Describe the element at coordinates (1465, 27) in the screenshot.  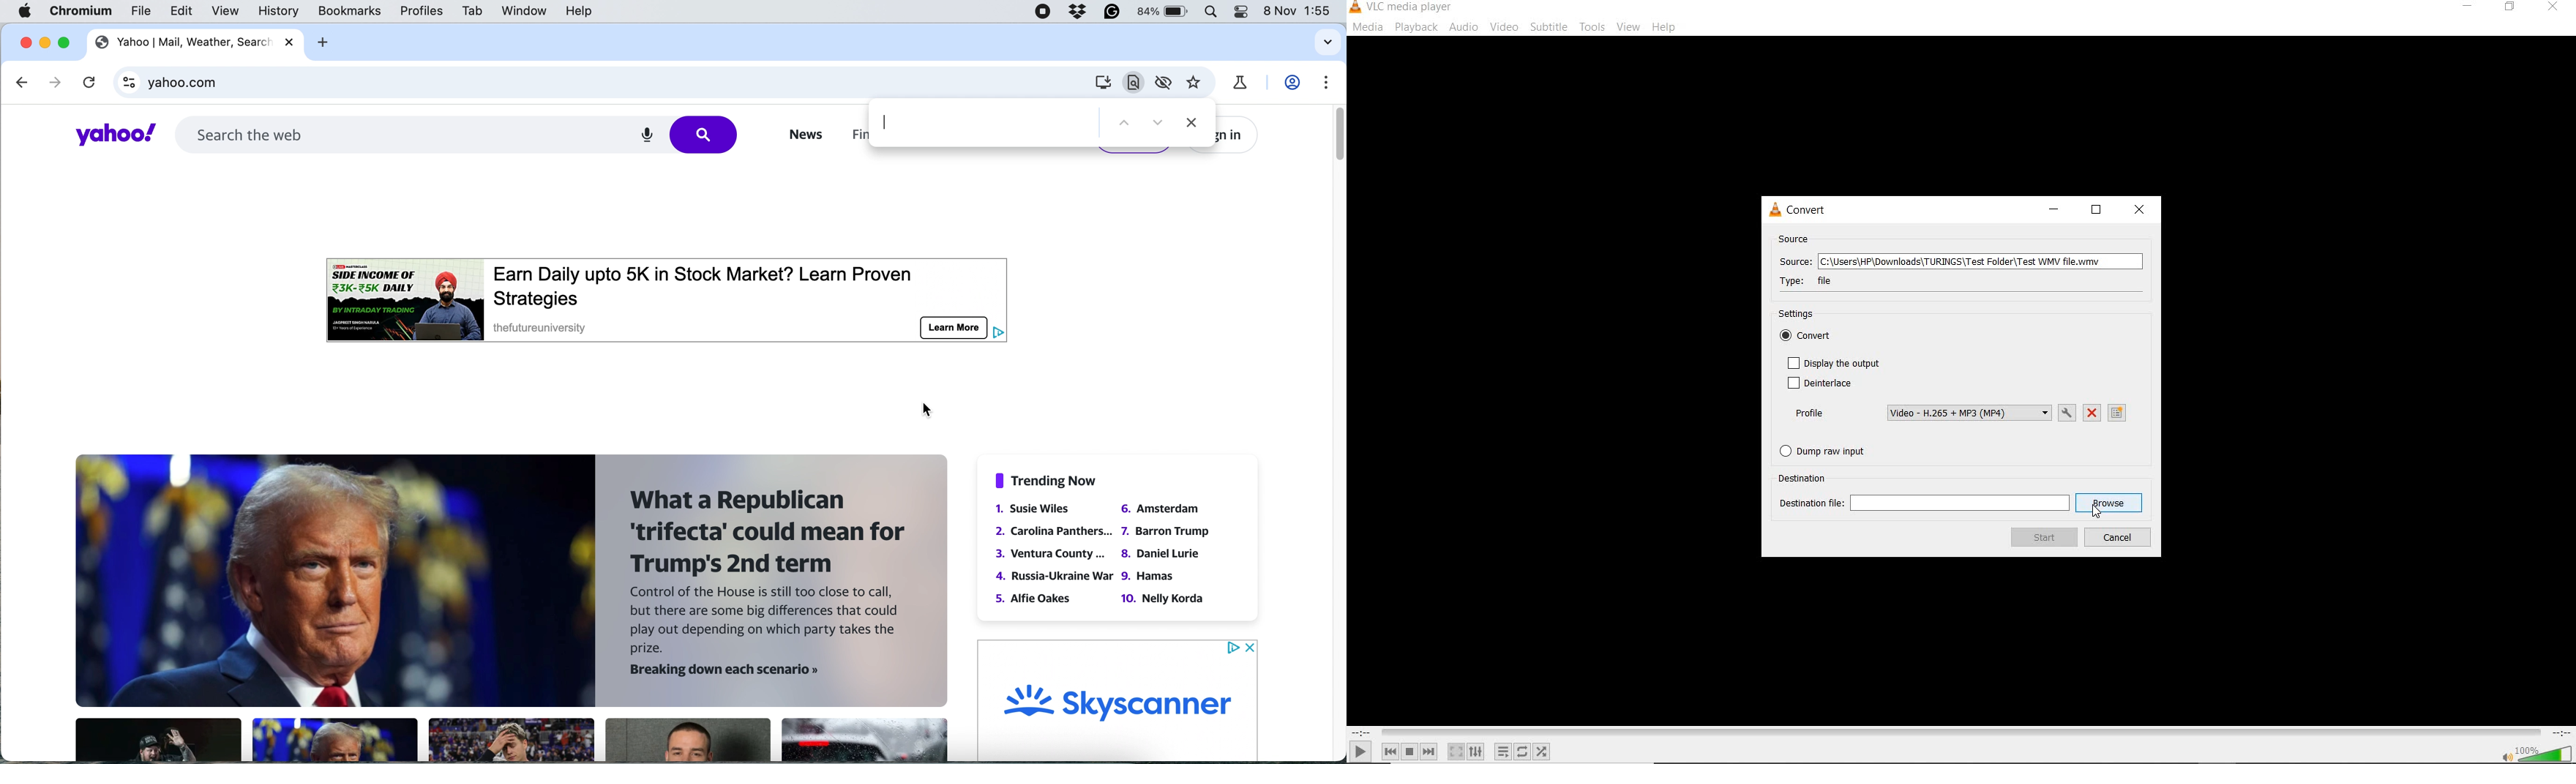
I see `audio` at that location.